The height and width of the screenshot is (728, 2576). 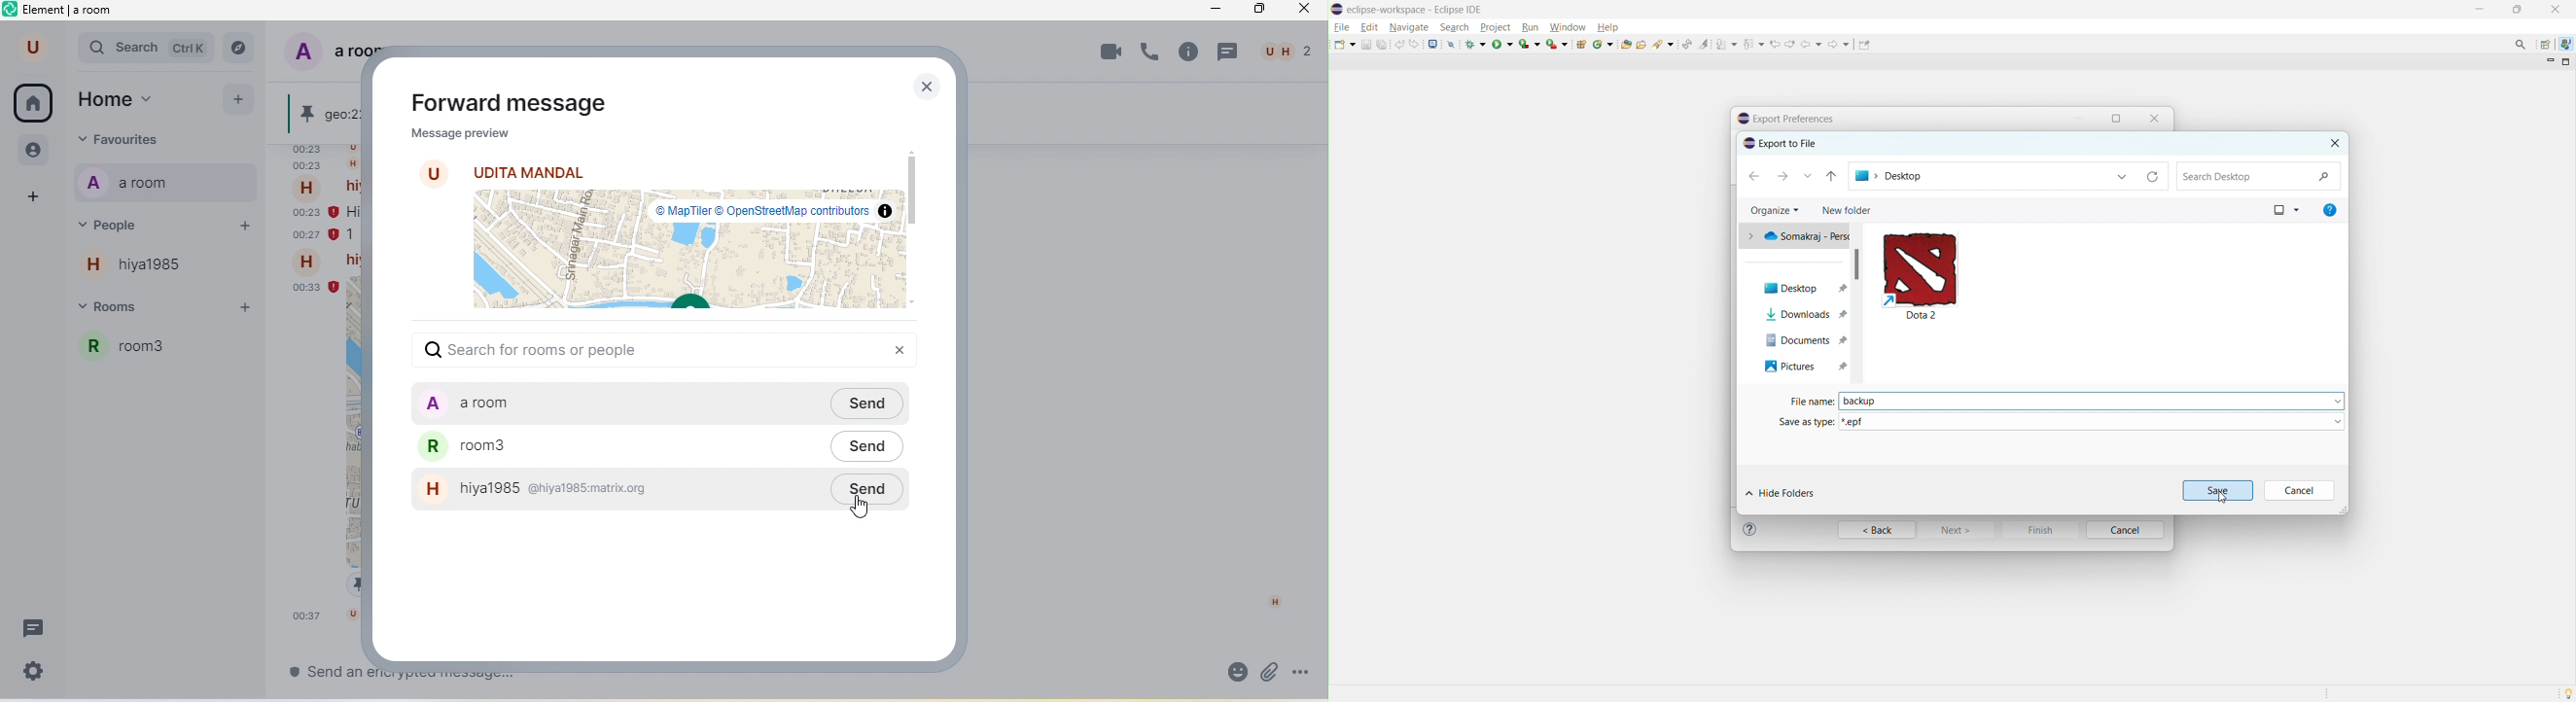 What do you see at coordinates (1704, 44) in the screenshot?
I see `toggle ant mark occurances` at bounding box center [1704, 44].